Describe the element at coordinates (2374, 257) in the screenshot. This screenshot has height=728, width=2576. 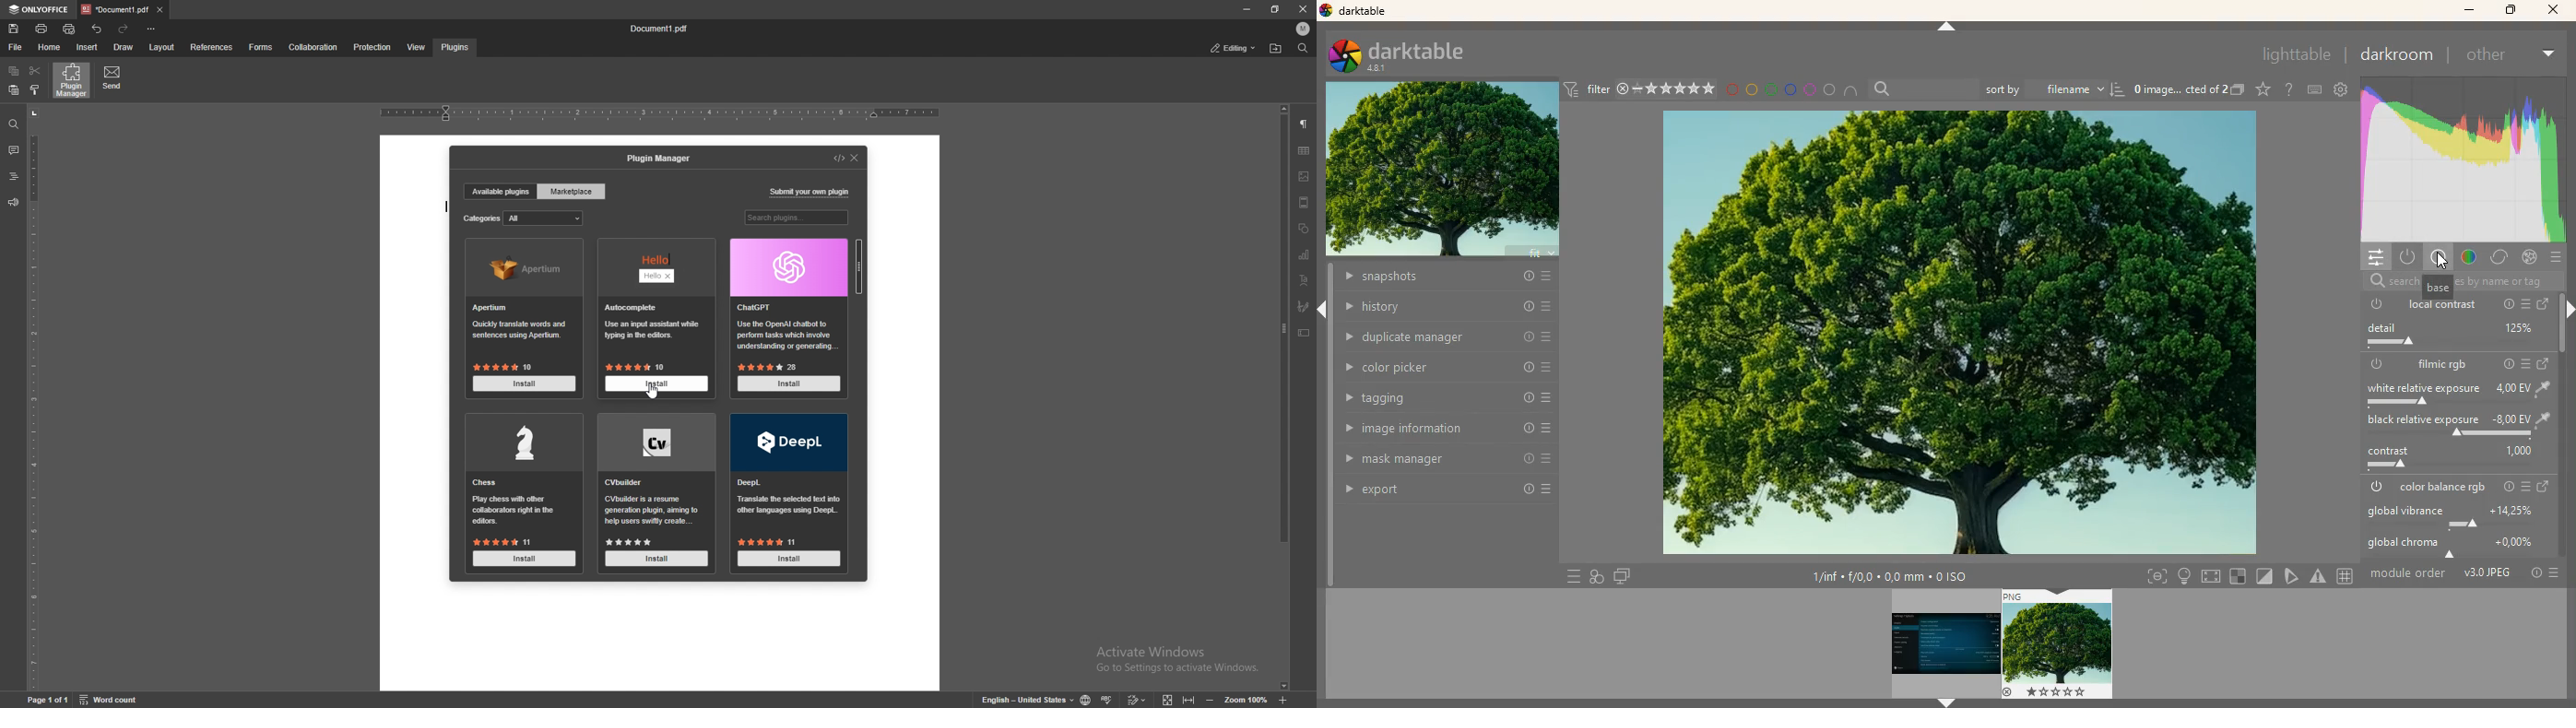
I see `settings` at that location.